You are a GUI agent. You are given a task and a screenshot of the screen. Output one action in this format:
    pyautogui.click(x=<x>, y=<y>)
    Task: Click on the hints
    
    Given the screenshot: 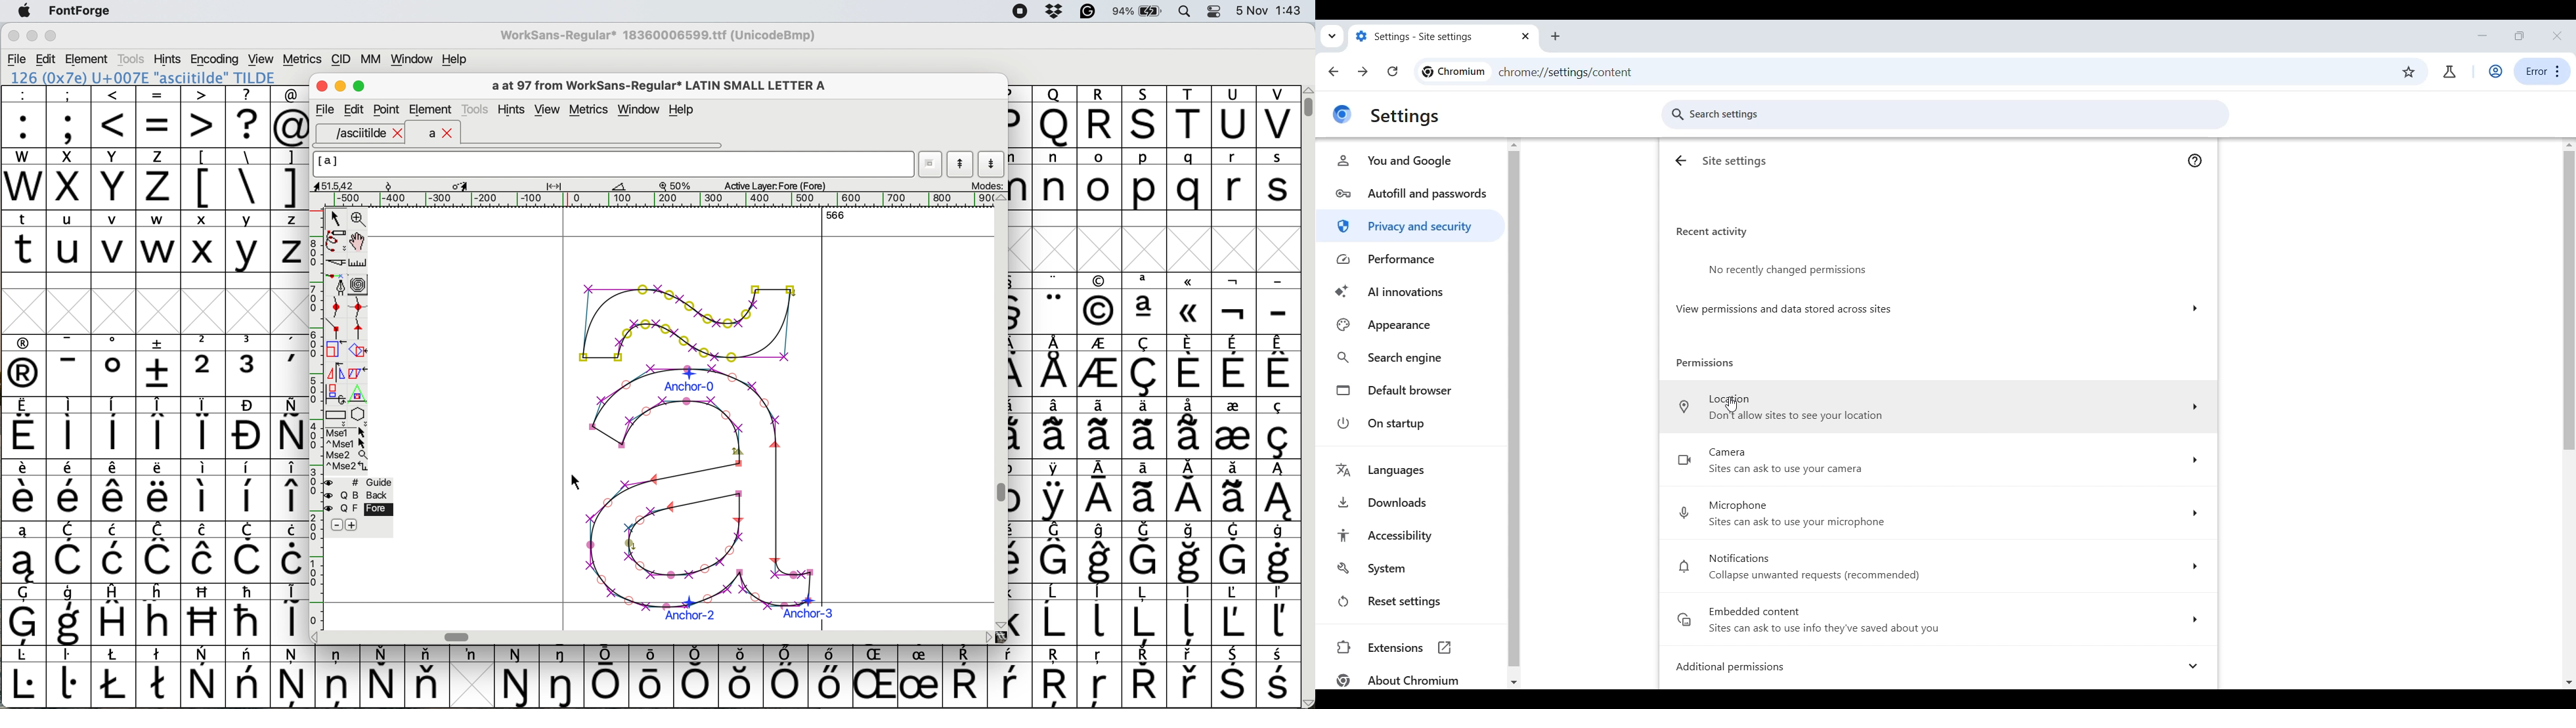 What is the action you would take?
    pyautogui.click(x=513, y=110)
    